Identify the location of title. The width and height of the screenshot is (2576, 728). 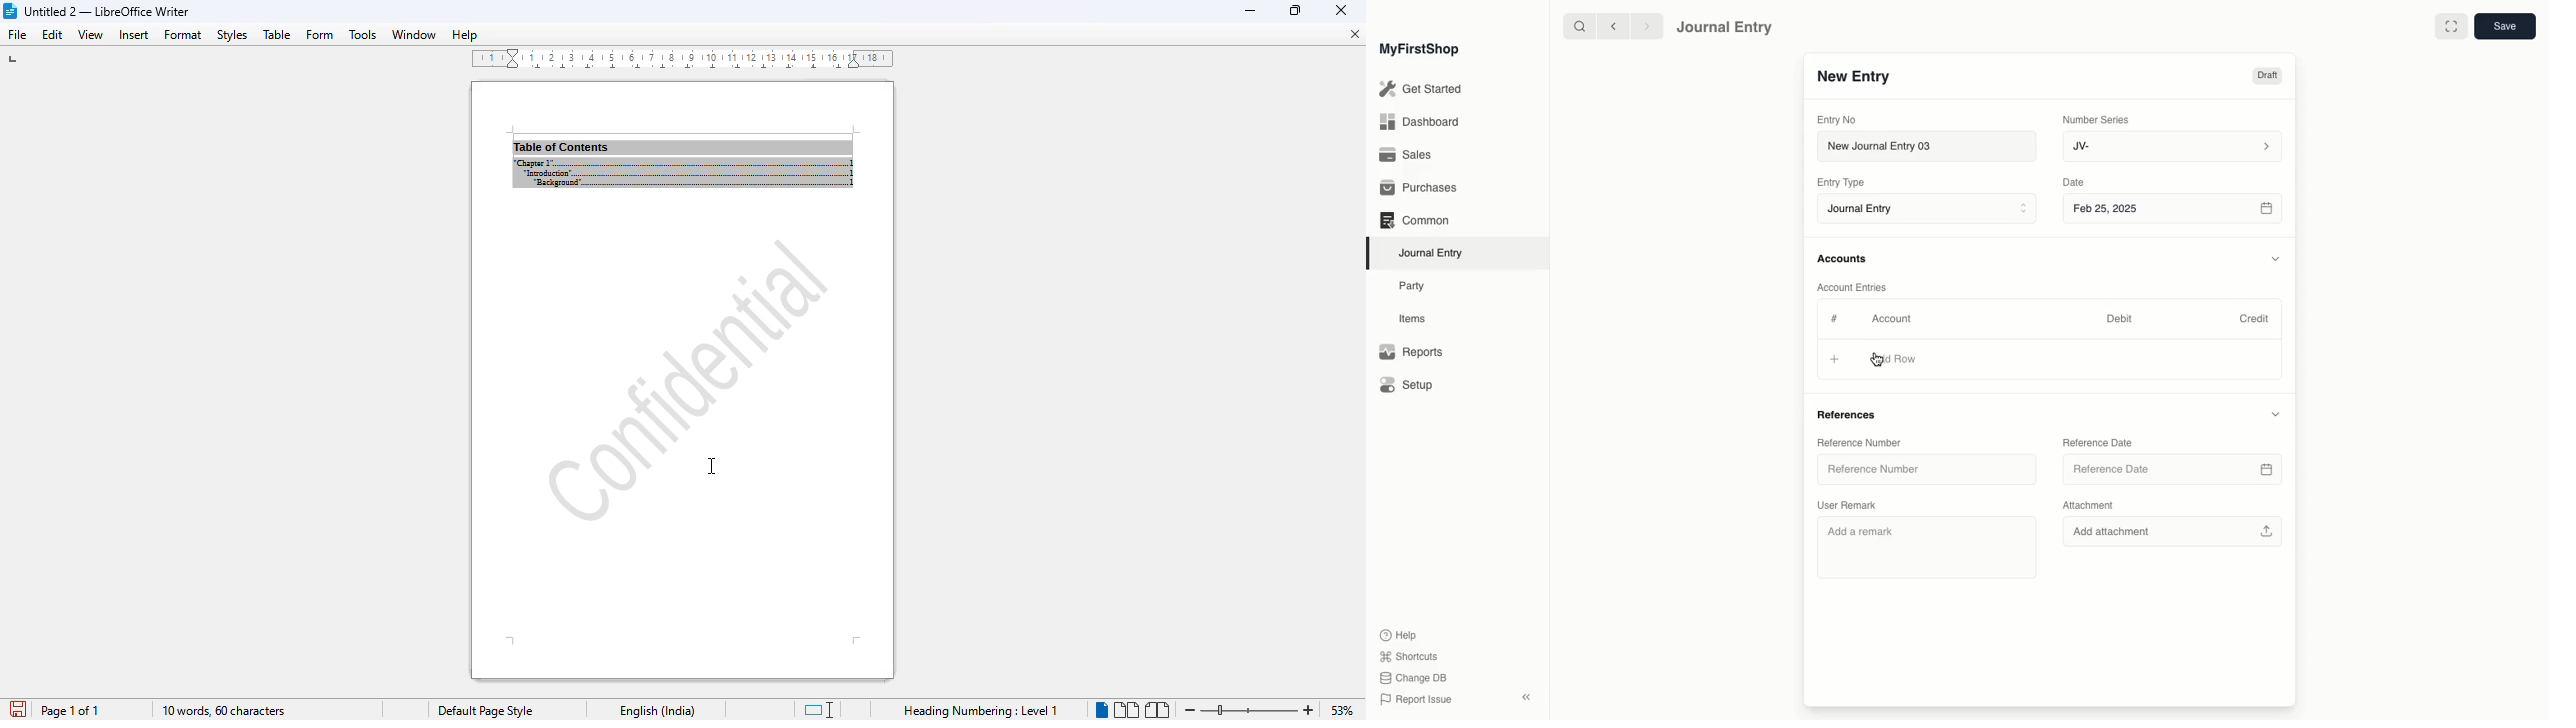
(107, 11).